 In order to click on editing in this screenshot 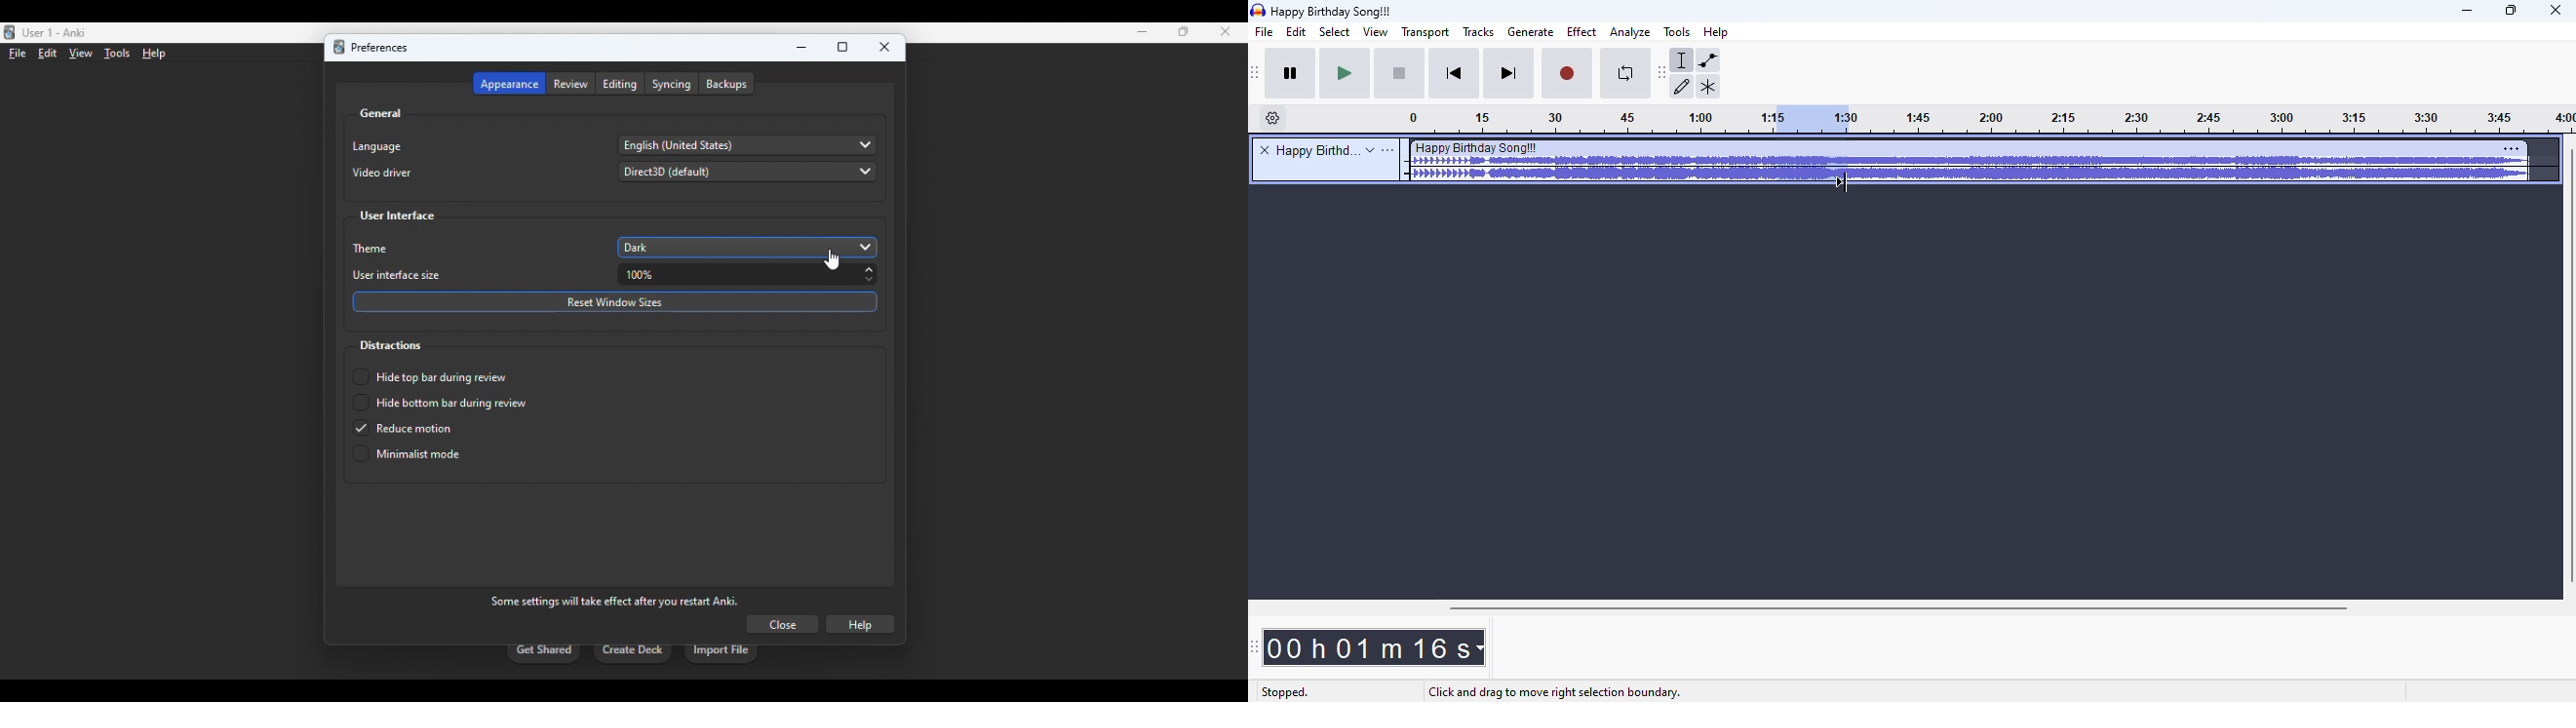, I will do `click(621, 84)`.